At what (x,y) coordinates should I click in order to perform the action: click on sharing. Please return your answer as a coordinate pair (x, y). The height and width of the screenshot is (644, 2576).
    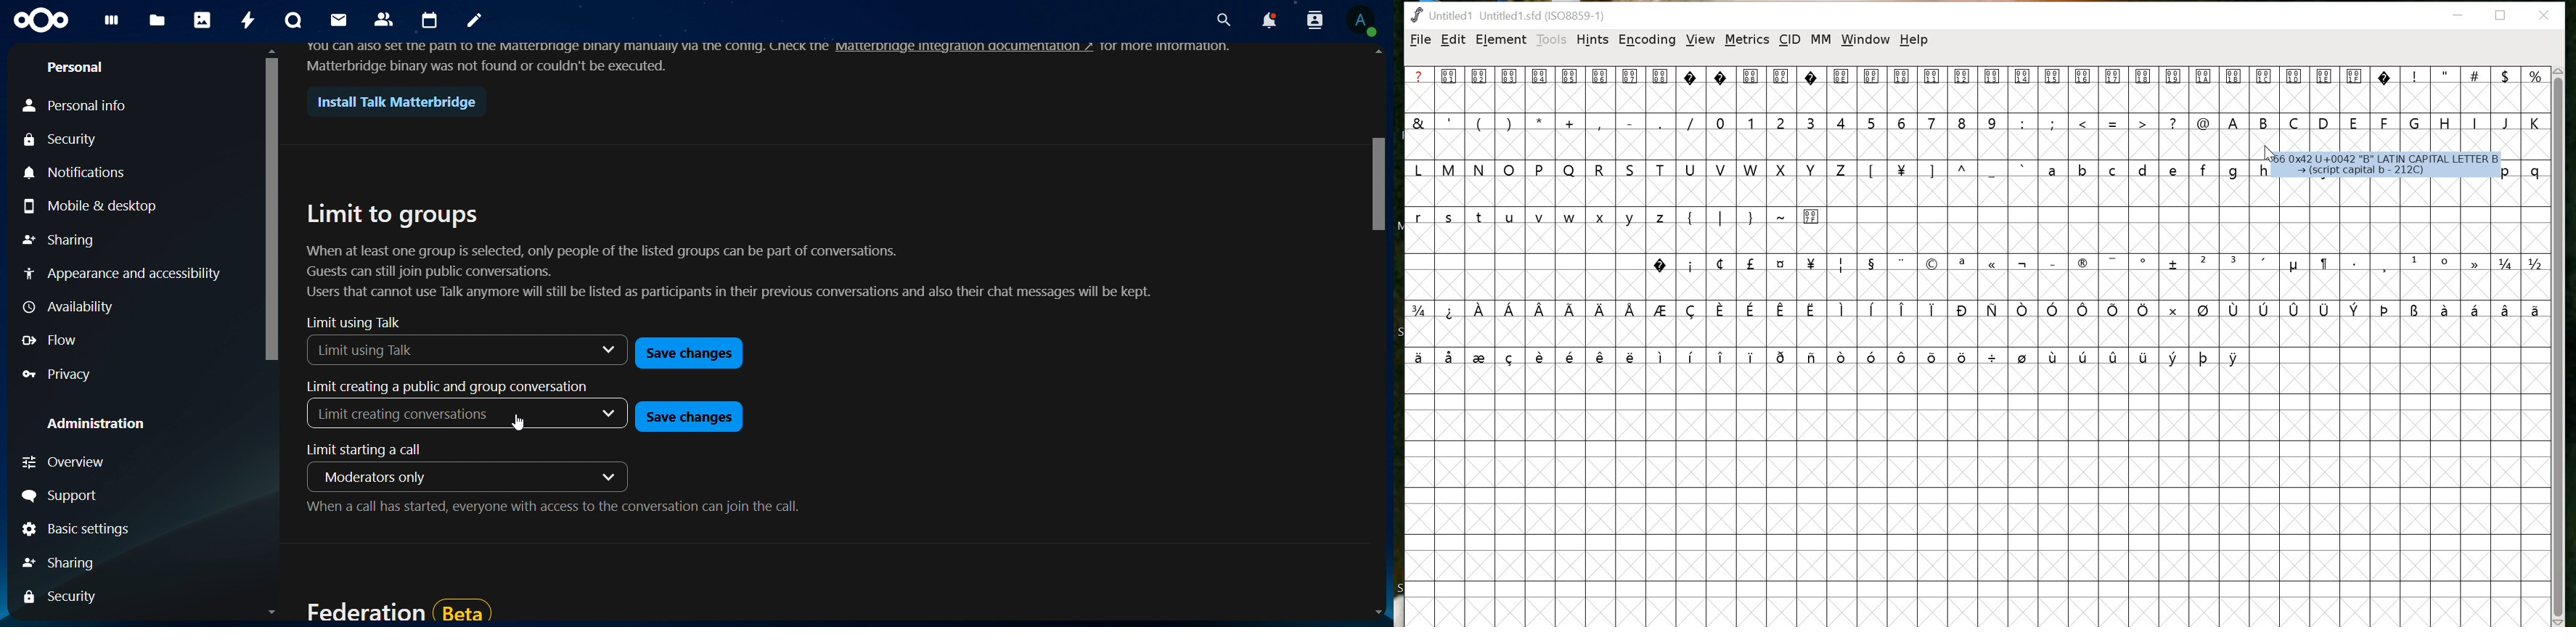
    Looking at the image, I should click on (57, 596).